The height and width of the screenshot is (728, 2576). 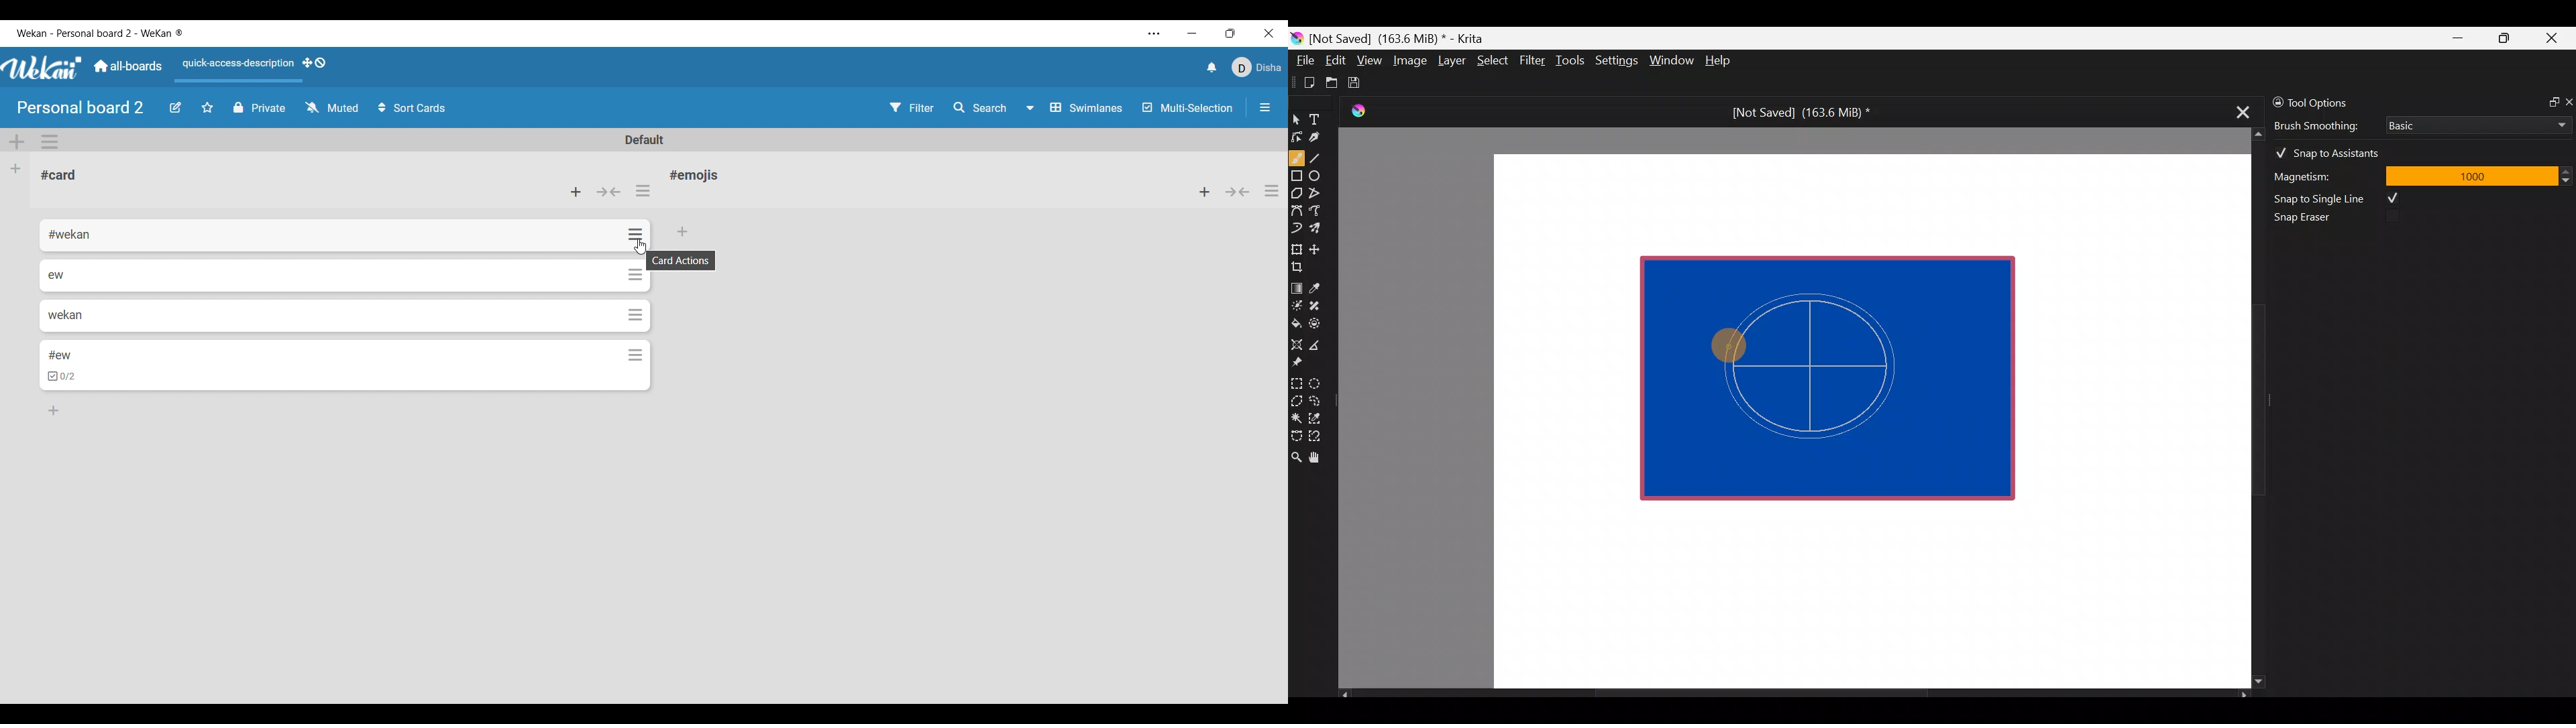 What do you see at coordinates (912, 107) in the screenshot?
I see `Filter settings` at bounding box center [912, 107].